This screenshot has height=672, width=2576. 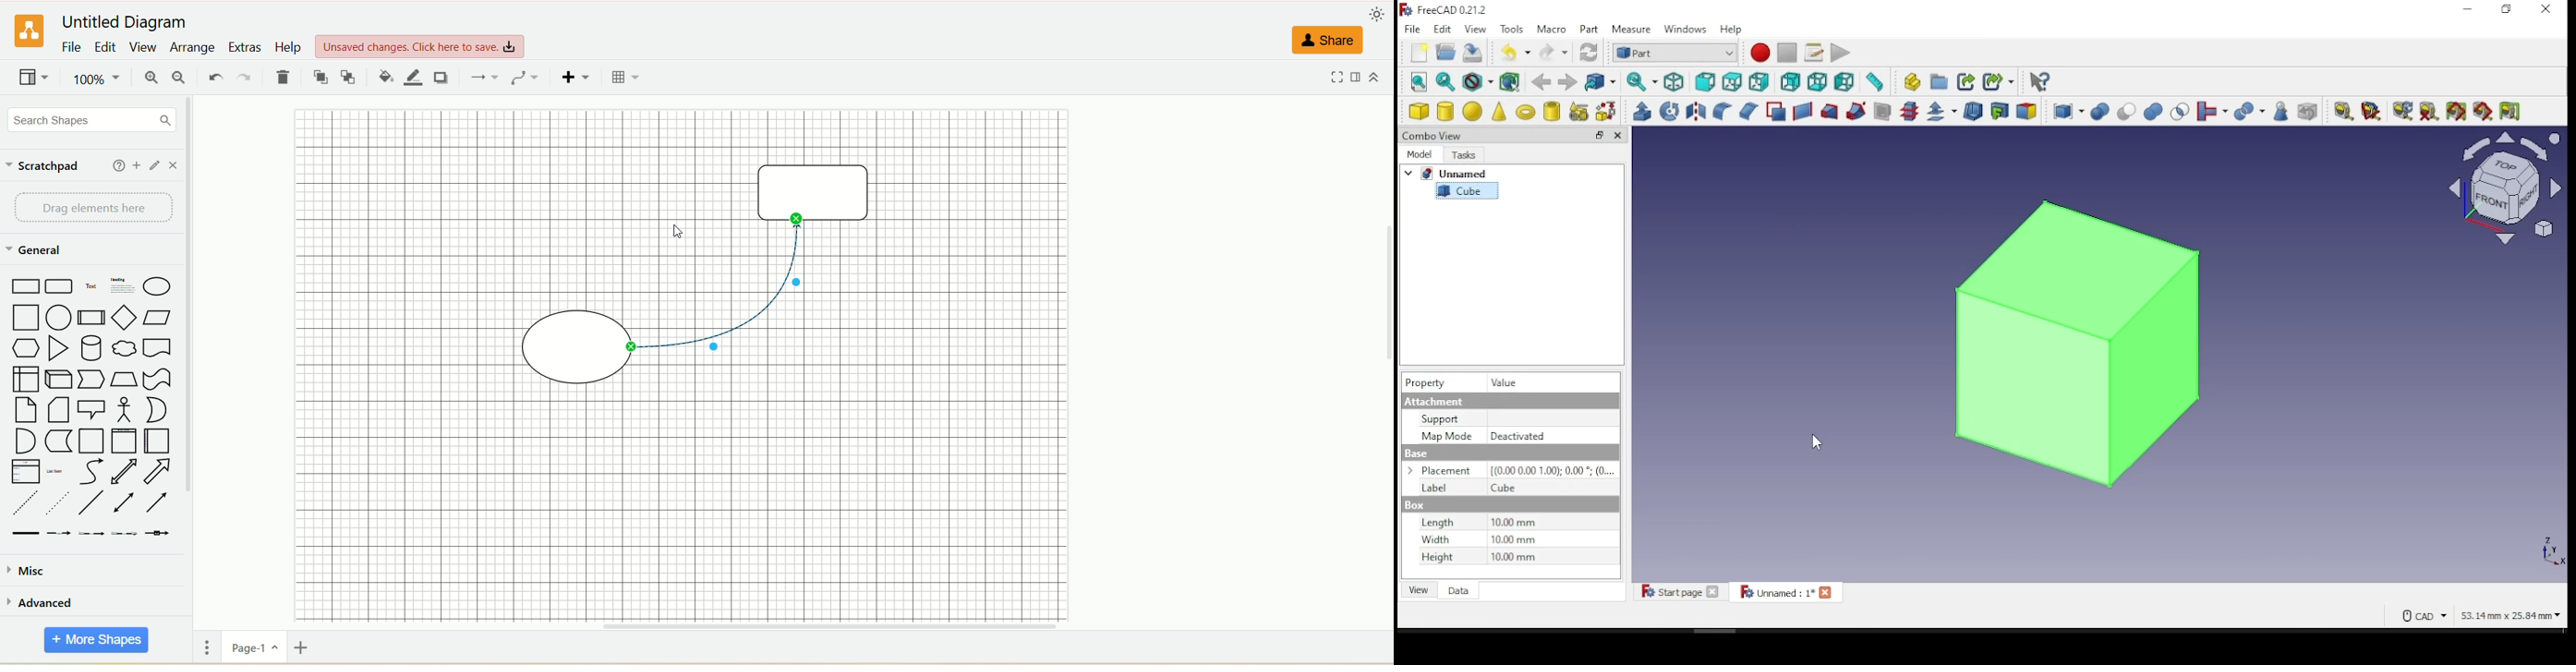 What do you see at coordinates (1910, 82) in the screenshot?
I see `create part` at bounding box center [1910, 82].